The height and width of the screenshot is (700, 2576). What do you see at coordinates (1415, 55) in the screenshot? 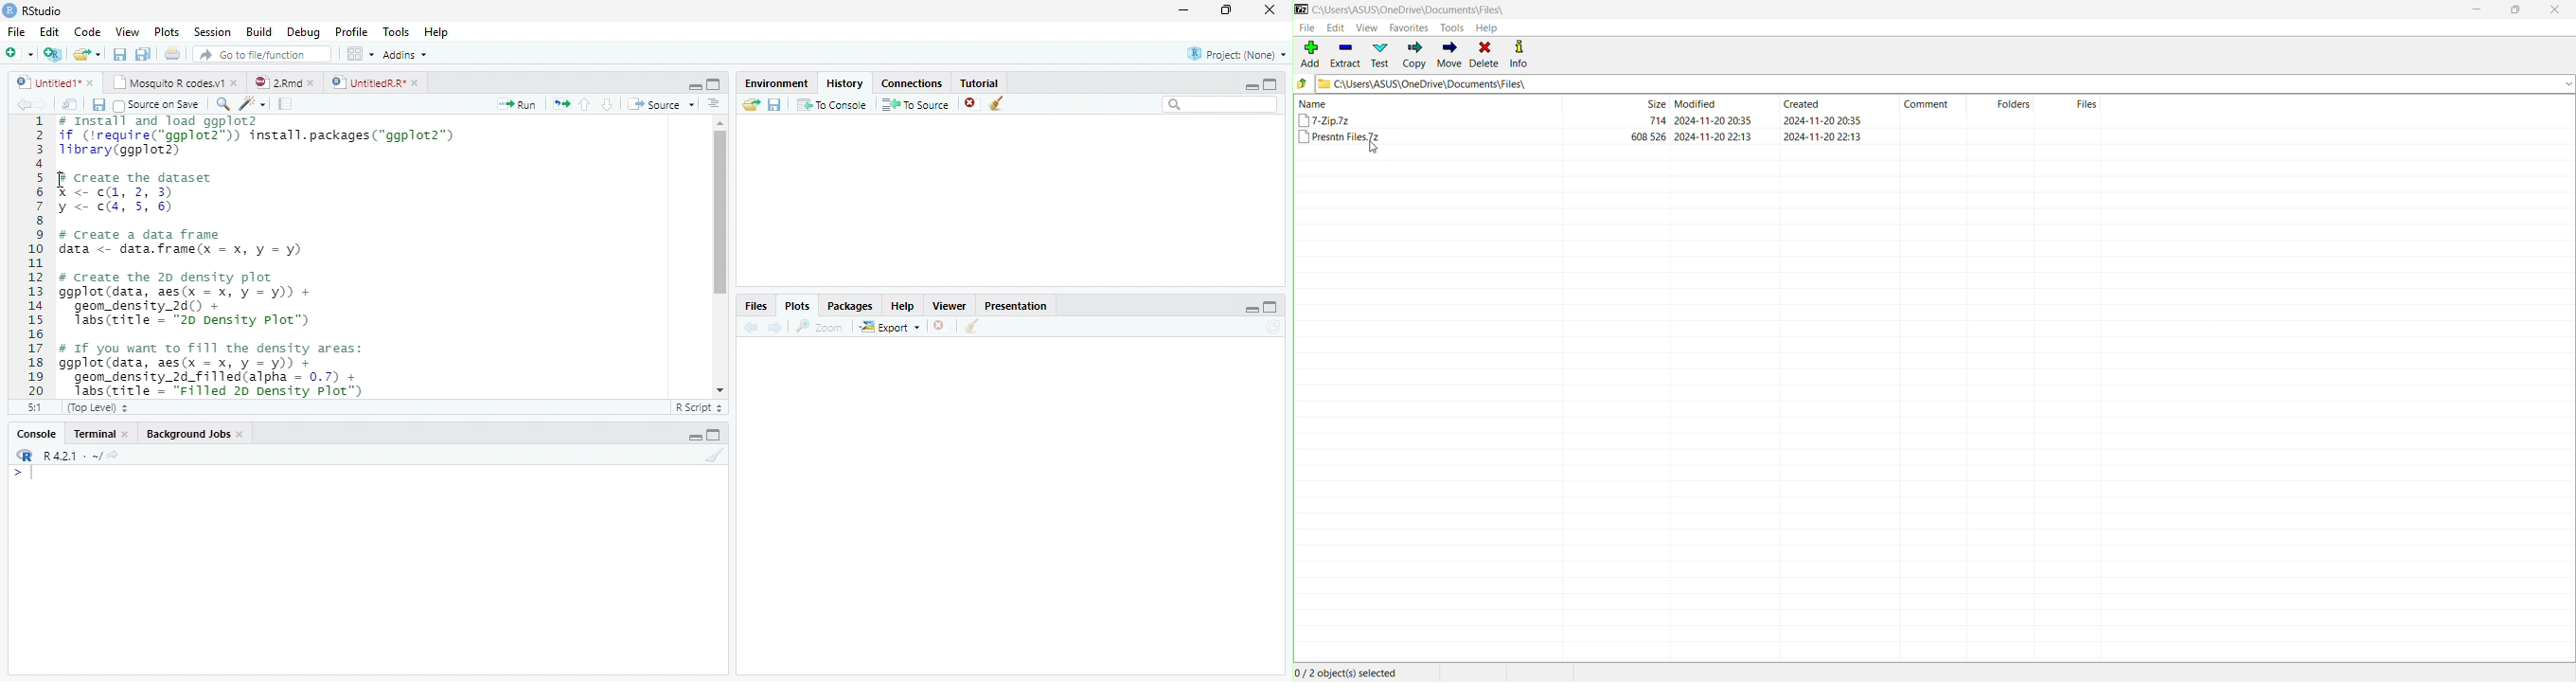
I see `Copy` at bounding box center [1415, 55].